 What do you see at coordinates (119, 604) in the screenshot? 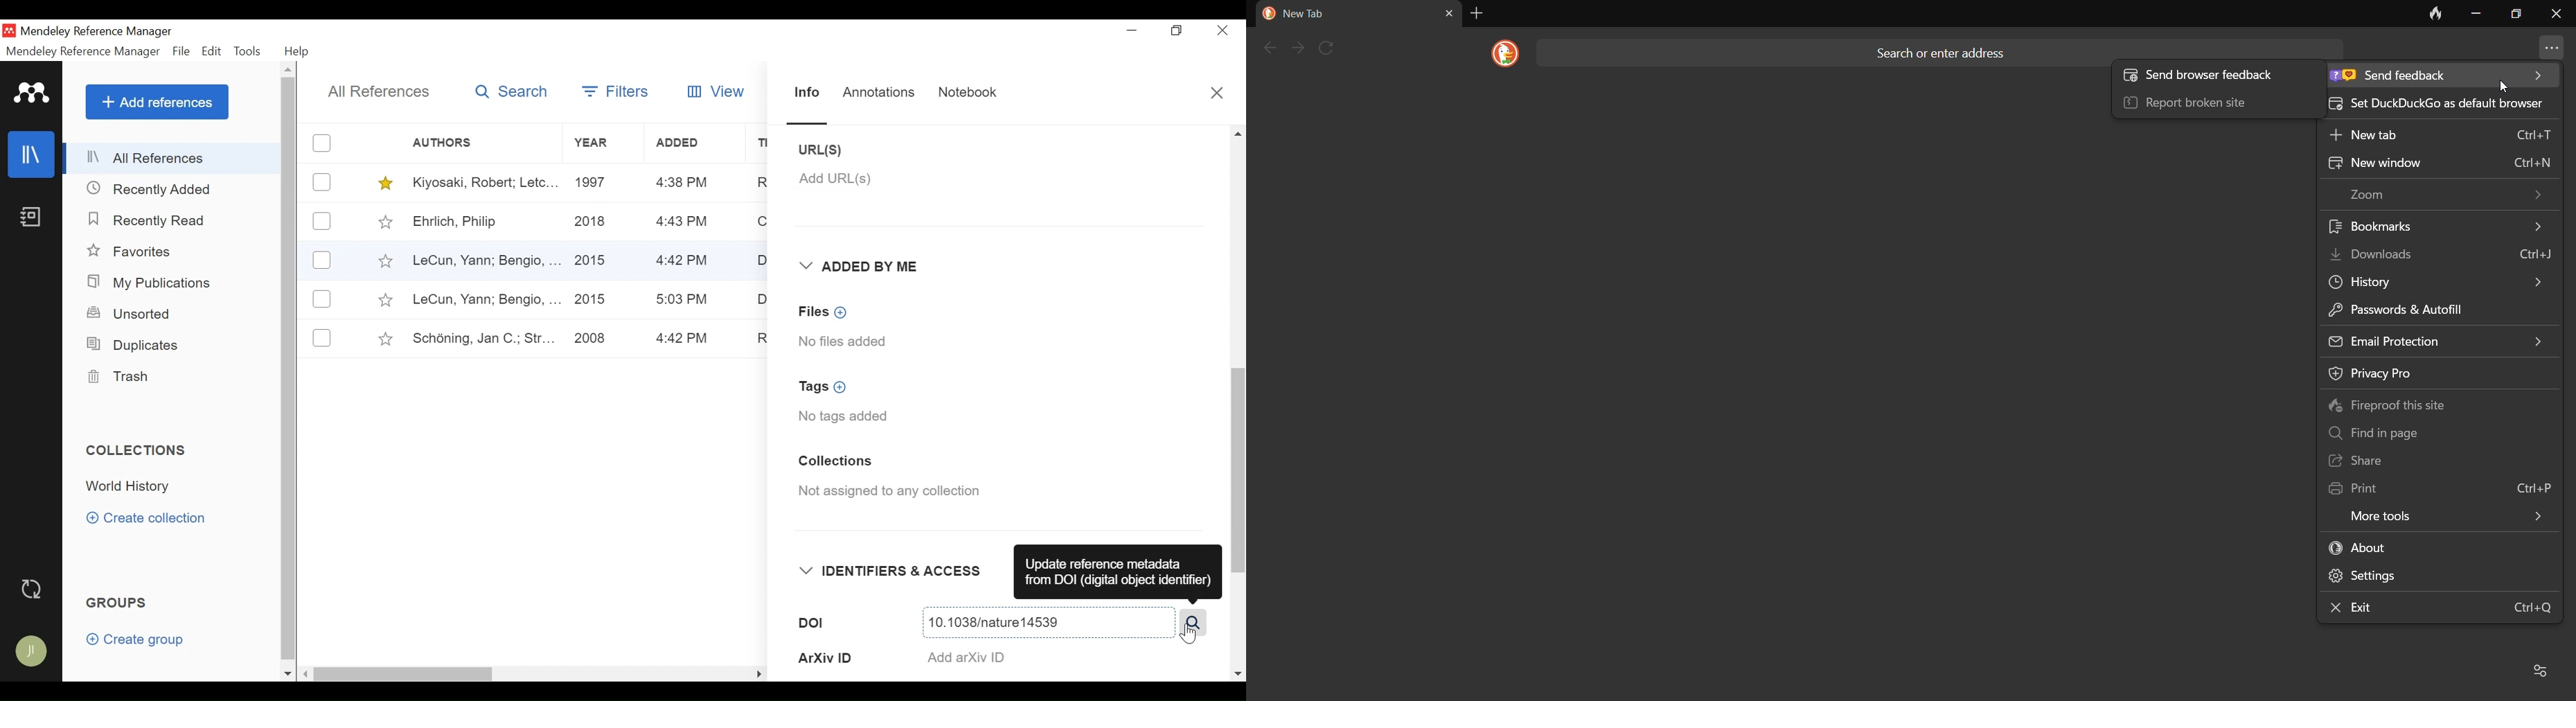
I see `Groups` at bounding box center [119, 604].